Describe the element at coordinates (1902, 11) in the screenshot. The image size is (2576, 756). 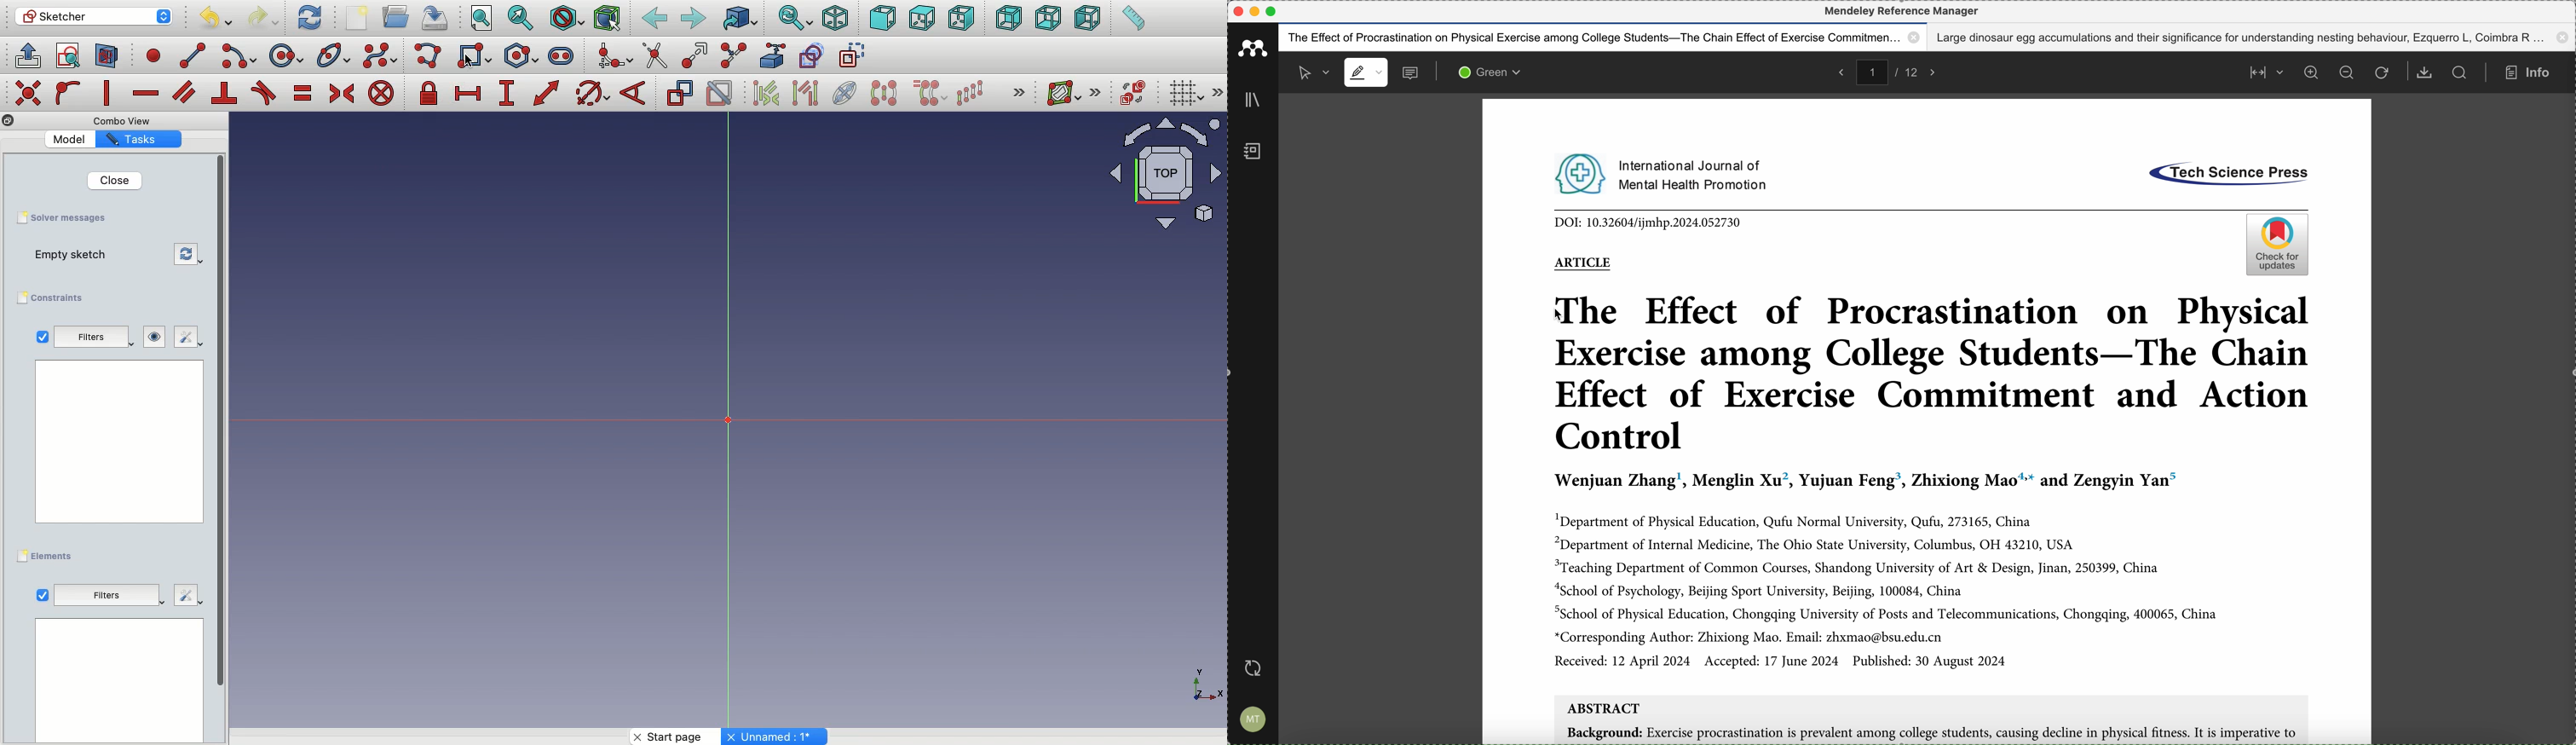
I see `Mendeley reference manager` at that location.